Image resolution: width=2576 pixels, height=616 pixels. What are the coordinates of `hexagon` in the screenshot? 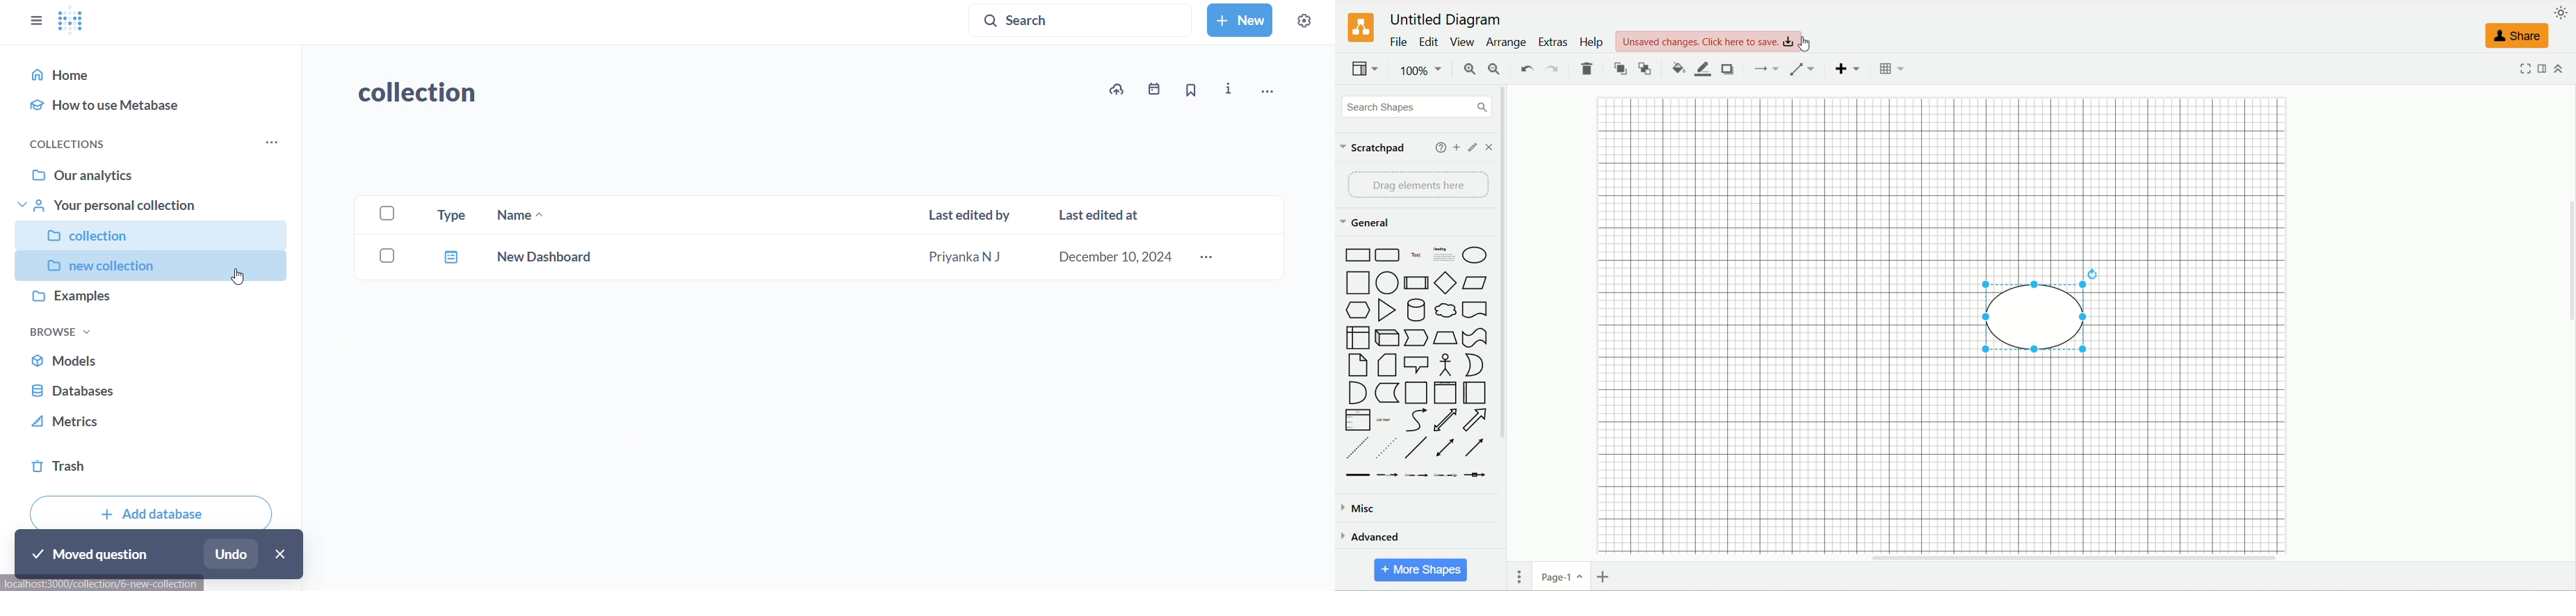 It's located at (1358, 310).